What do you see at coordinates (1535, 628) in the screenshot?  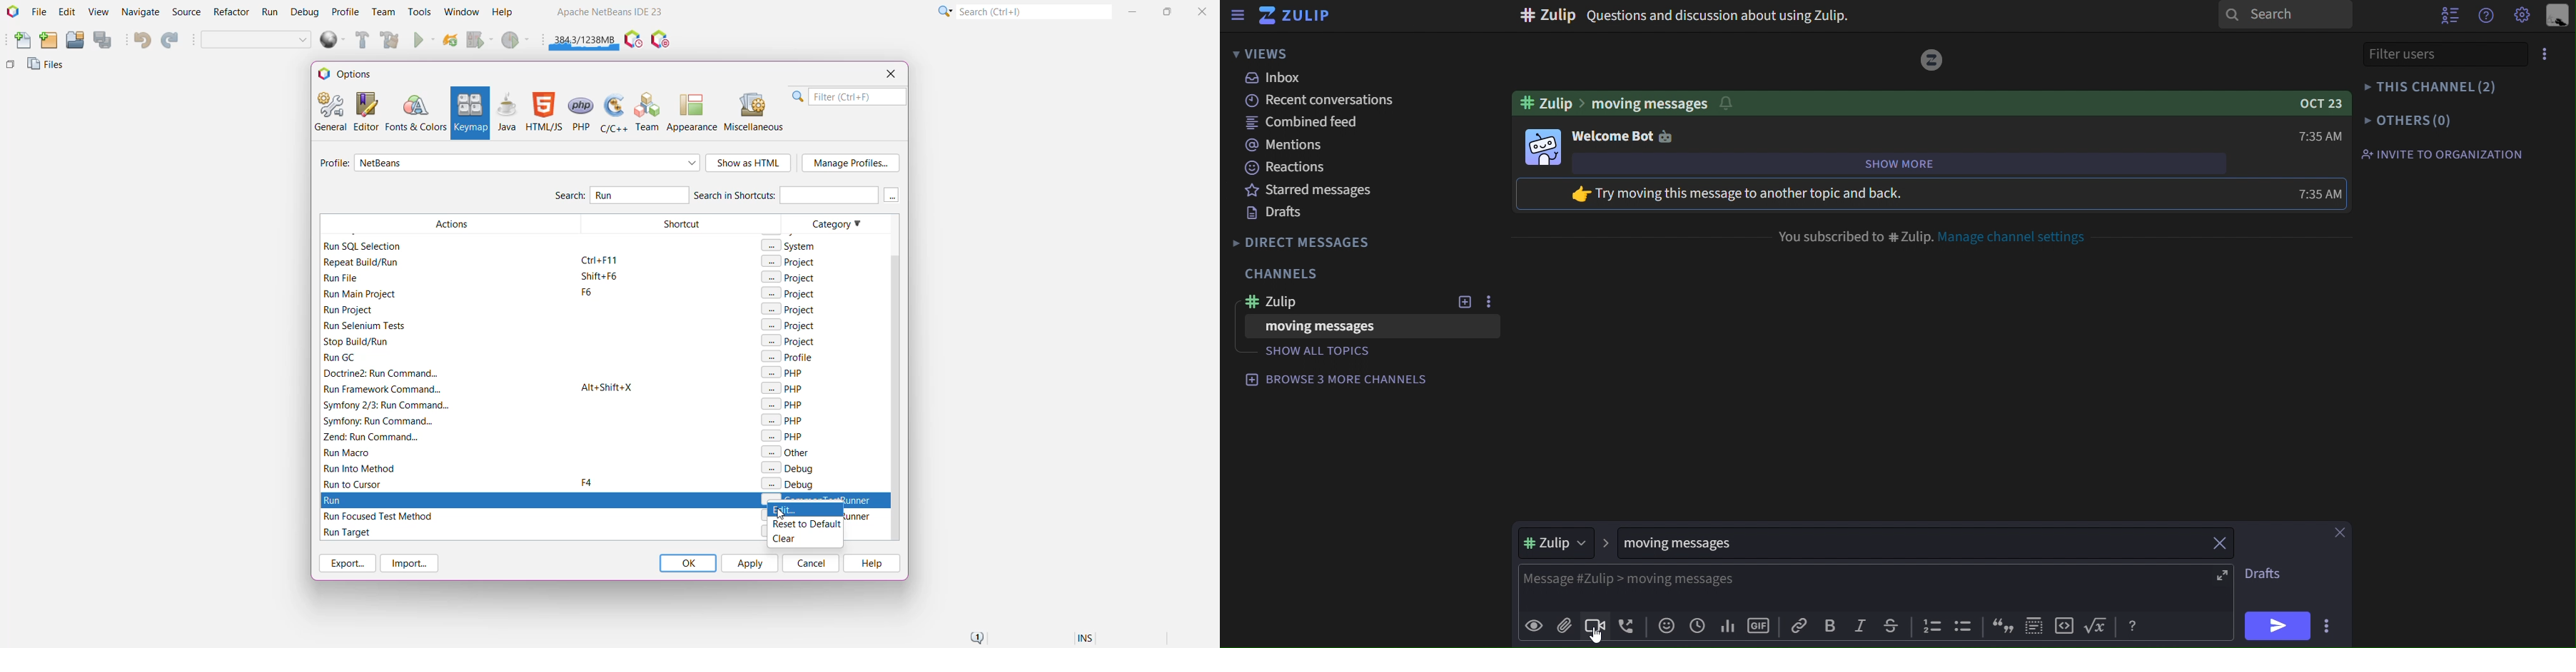 I see `preview` at bounding box center [1535, 628].